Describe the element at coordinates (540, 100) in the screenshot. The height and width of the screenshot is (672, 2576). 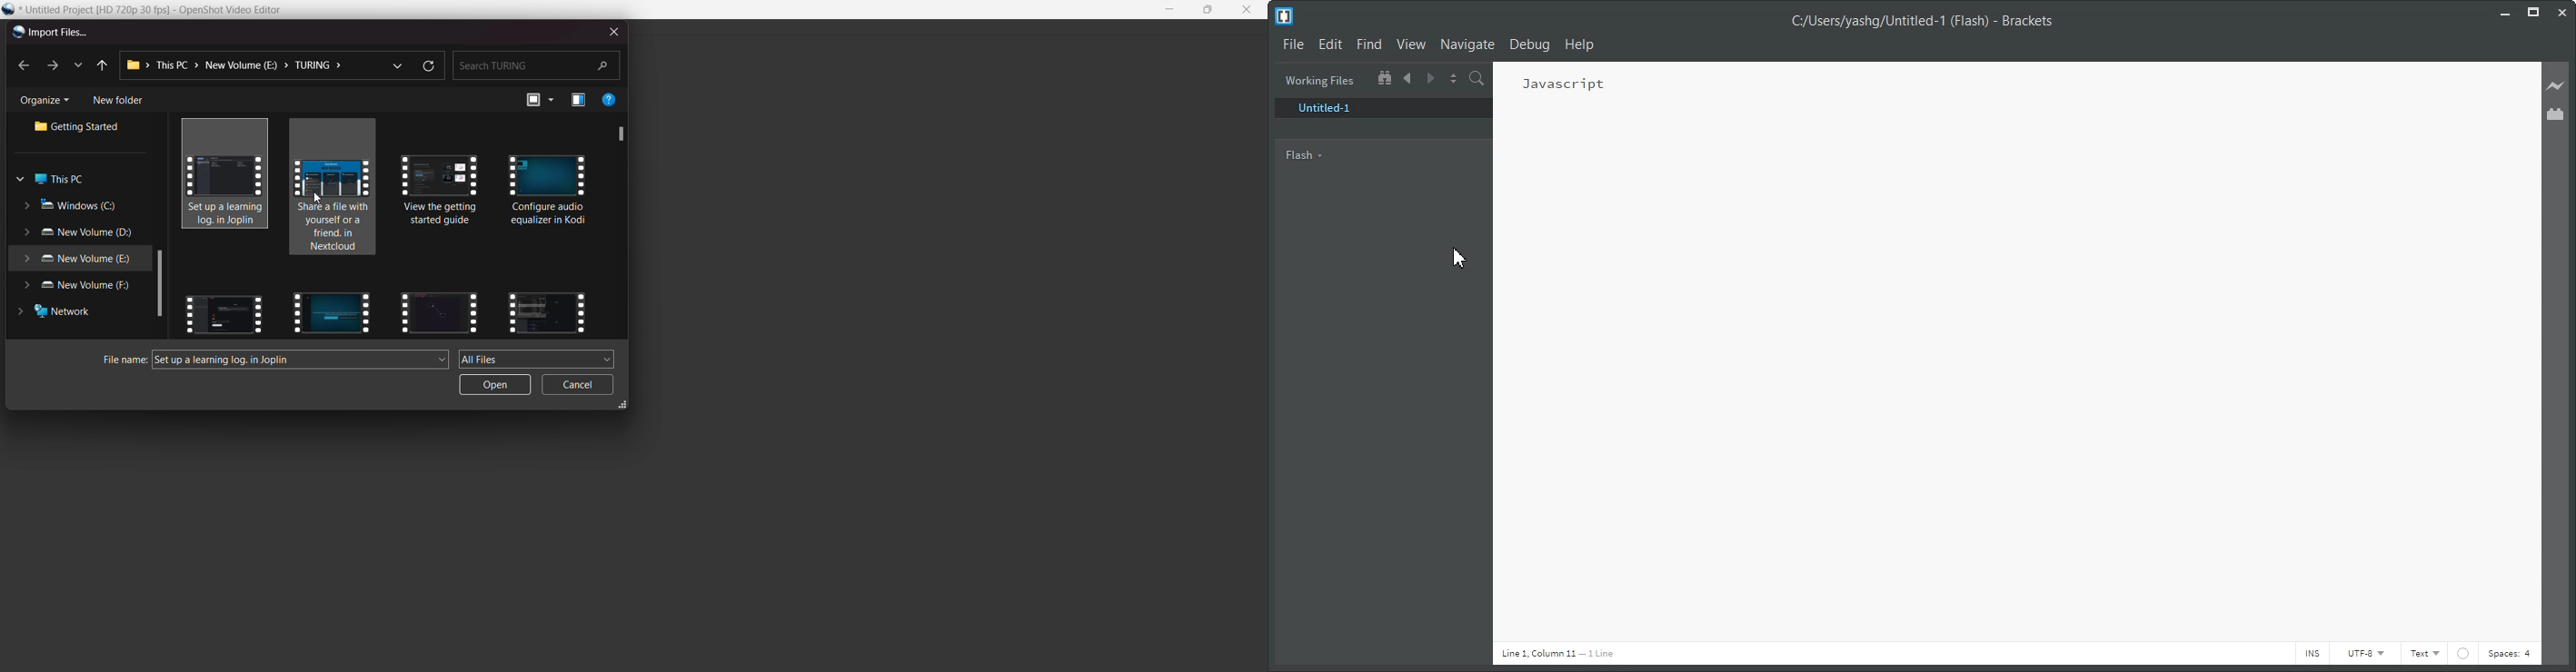
I see `view` at that location.